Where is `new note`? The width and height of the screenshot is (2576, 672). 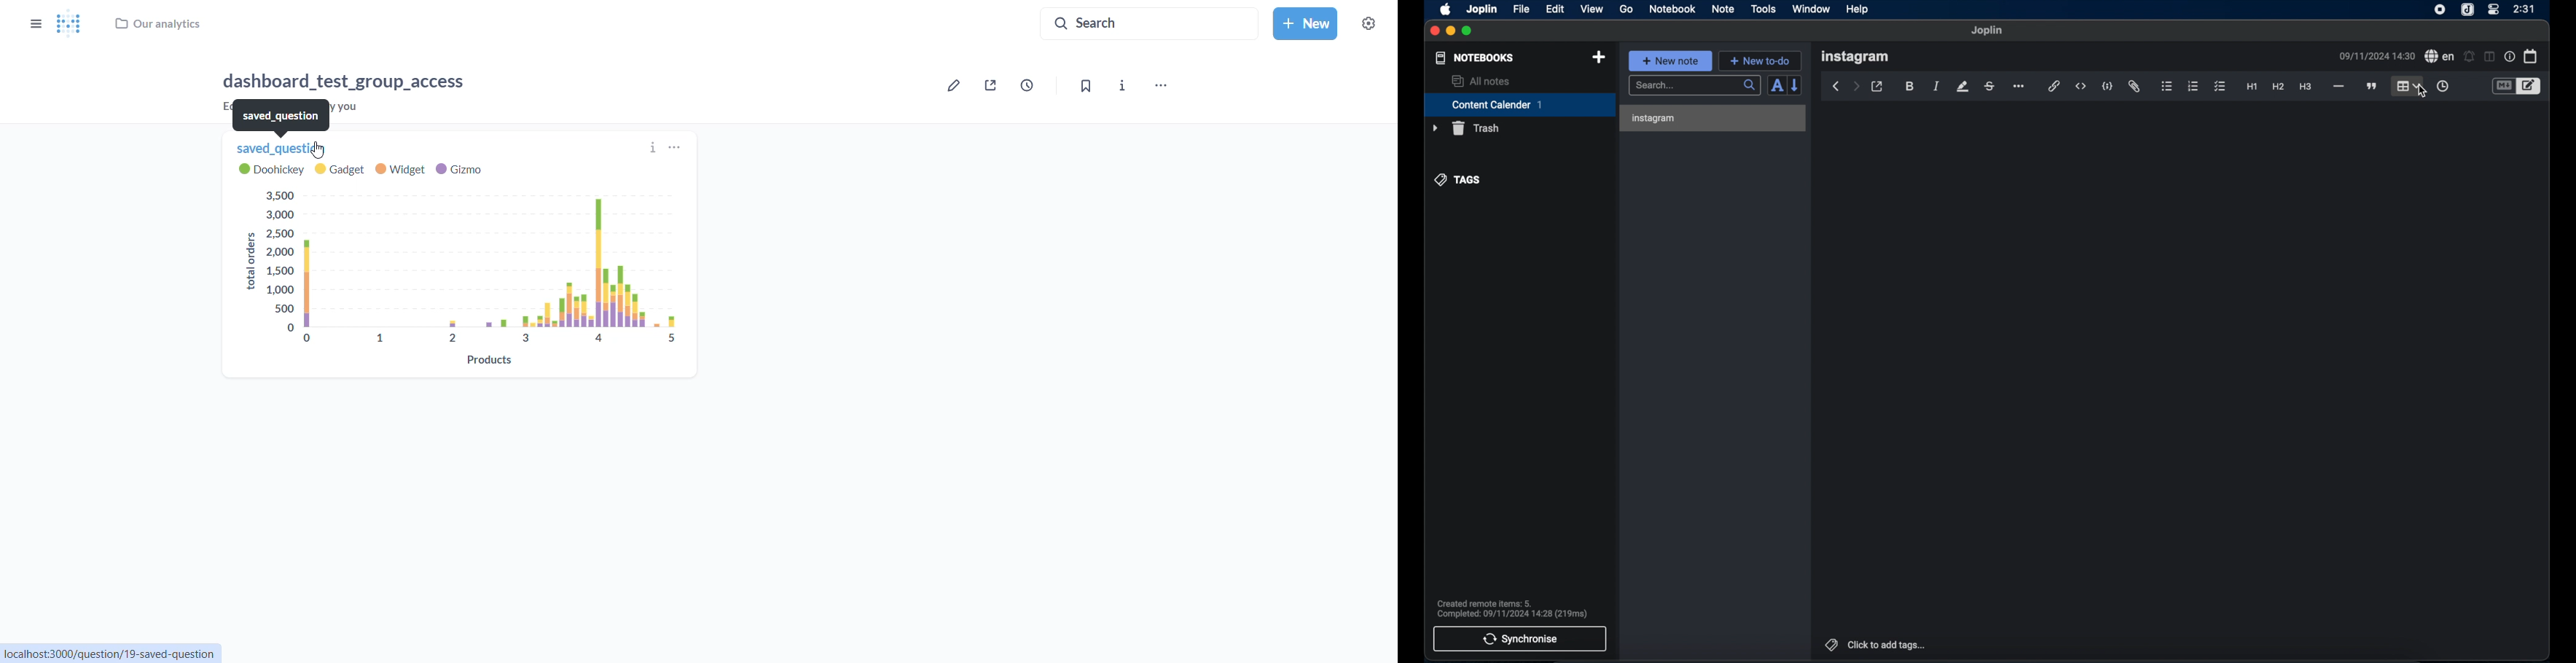 new note is located at coordinates (1671, 61).